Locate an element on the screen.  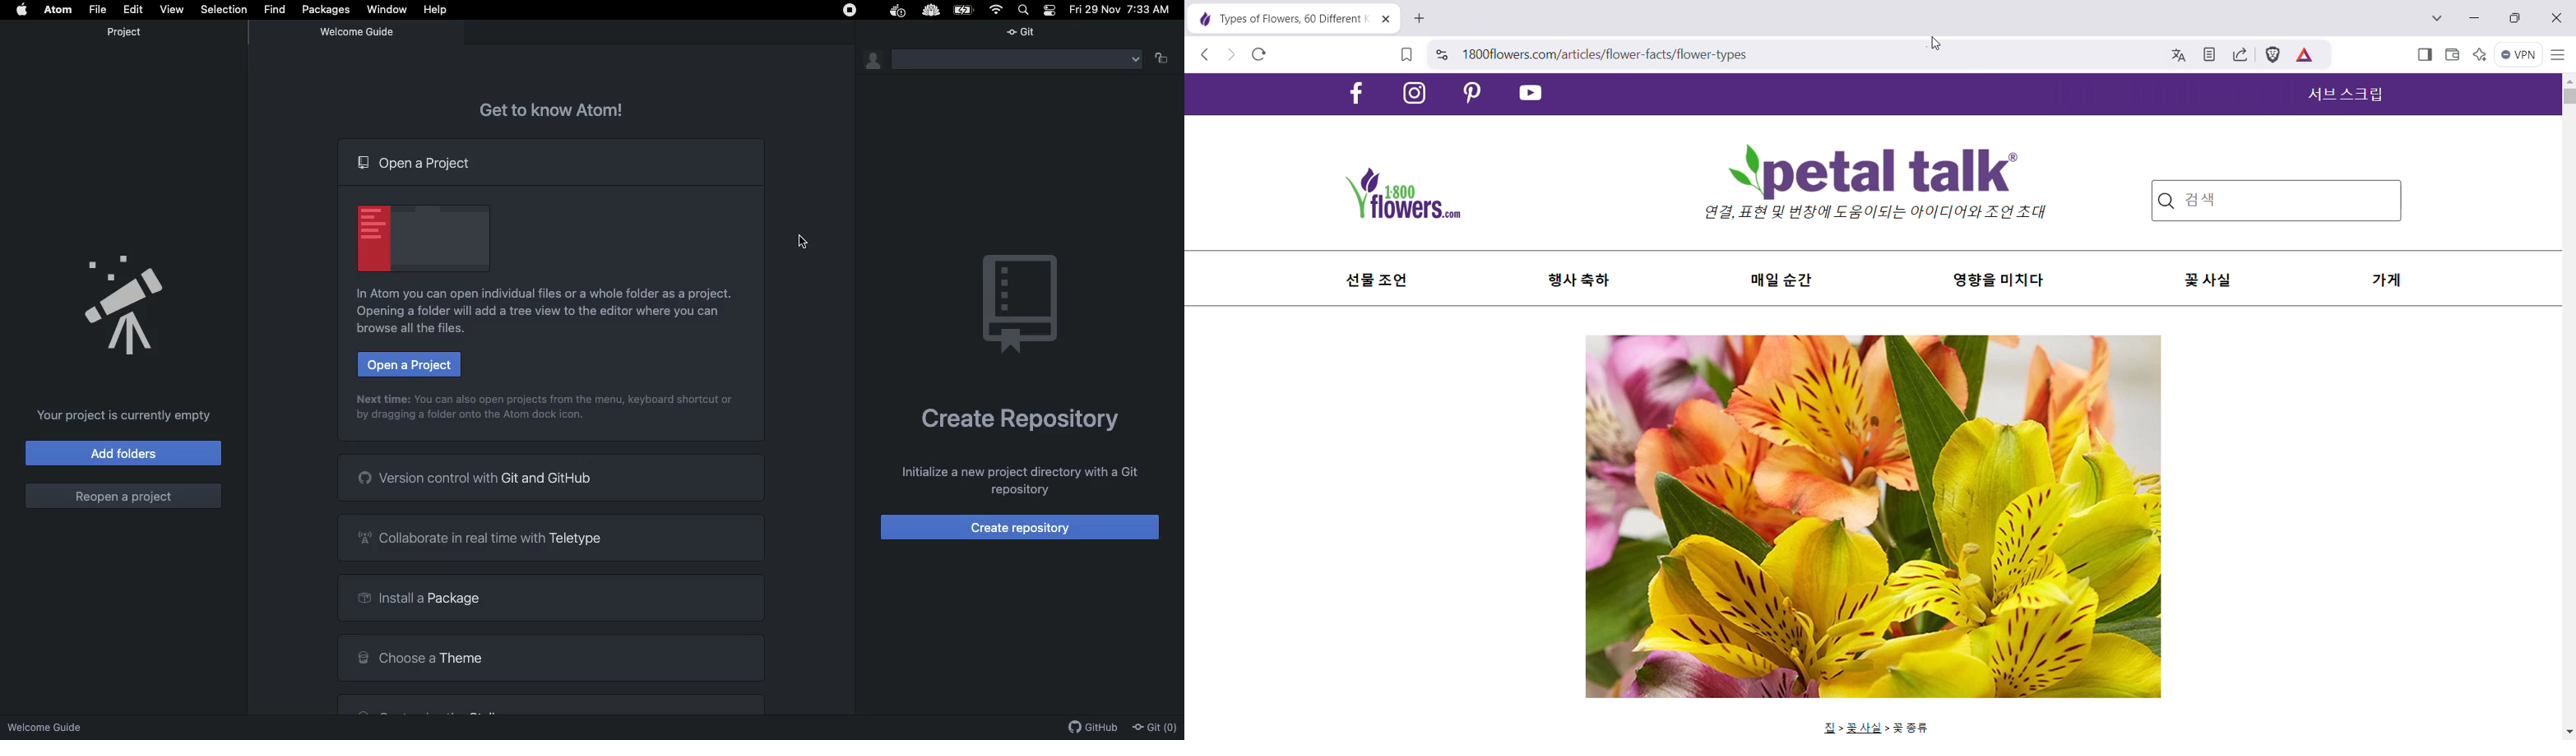
Project is located at coordinates (130, 33).